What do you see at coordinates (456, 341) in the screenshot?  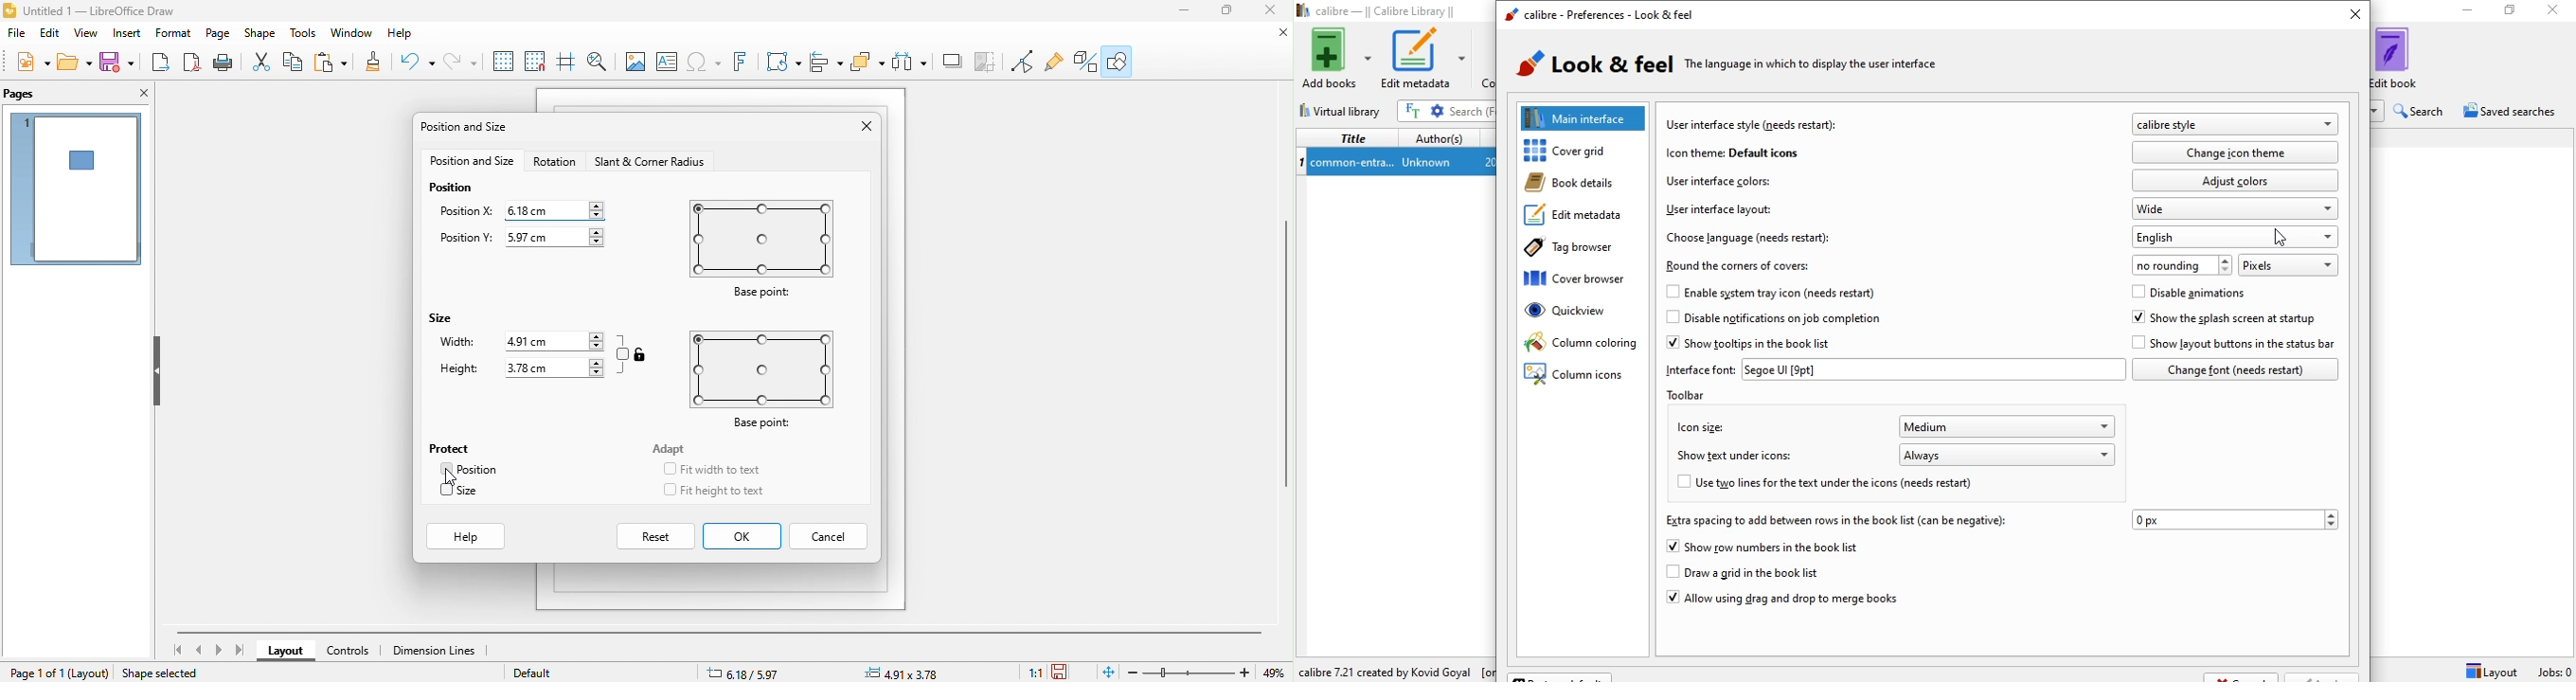 I see `width` at bounding box center [456, 341].